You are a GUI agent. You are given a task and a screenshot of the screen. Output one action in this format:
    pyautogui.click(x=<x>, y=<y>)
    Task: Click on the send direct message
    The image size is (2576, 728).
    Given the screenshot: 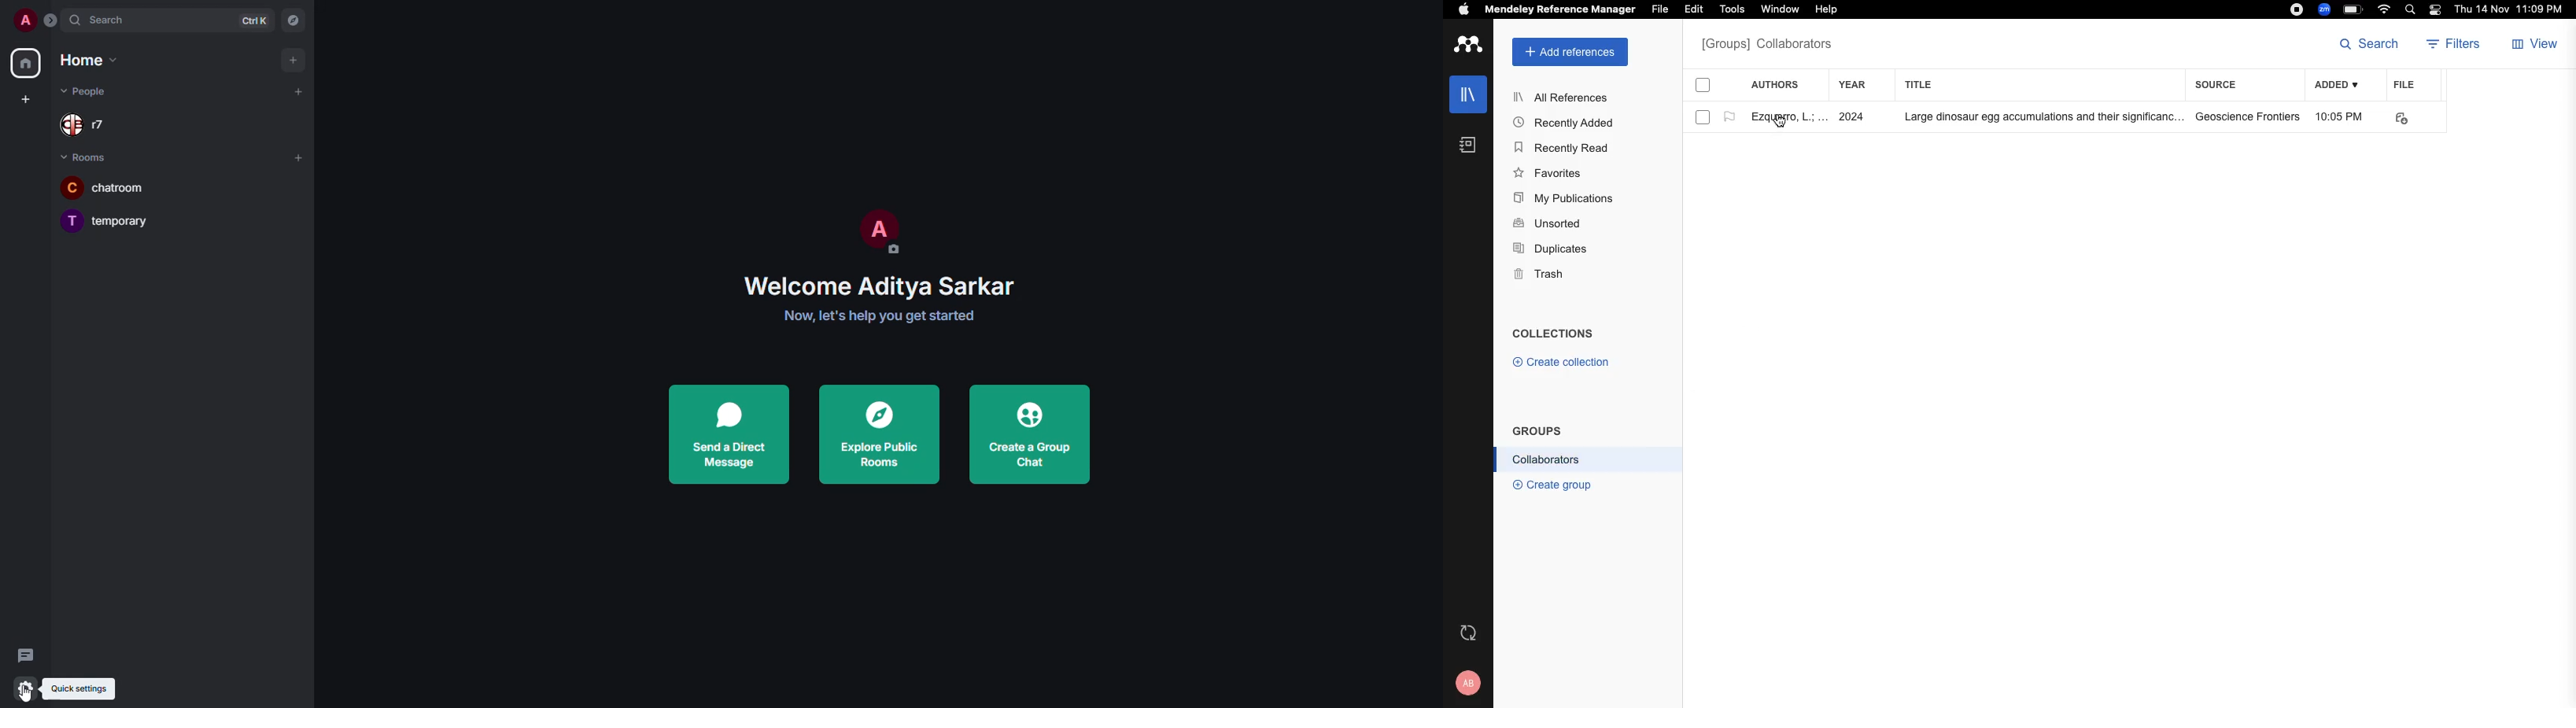 What is the action you would take?
    pyautogui.click(x=727, y=434)
    